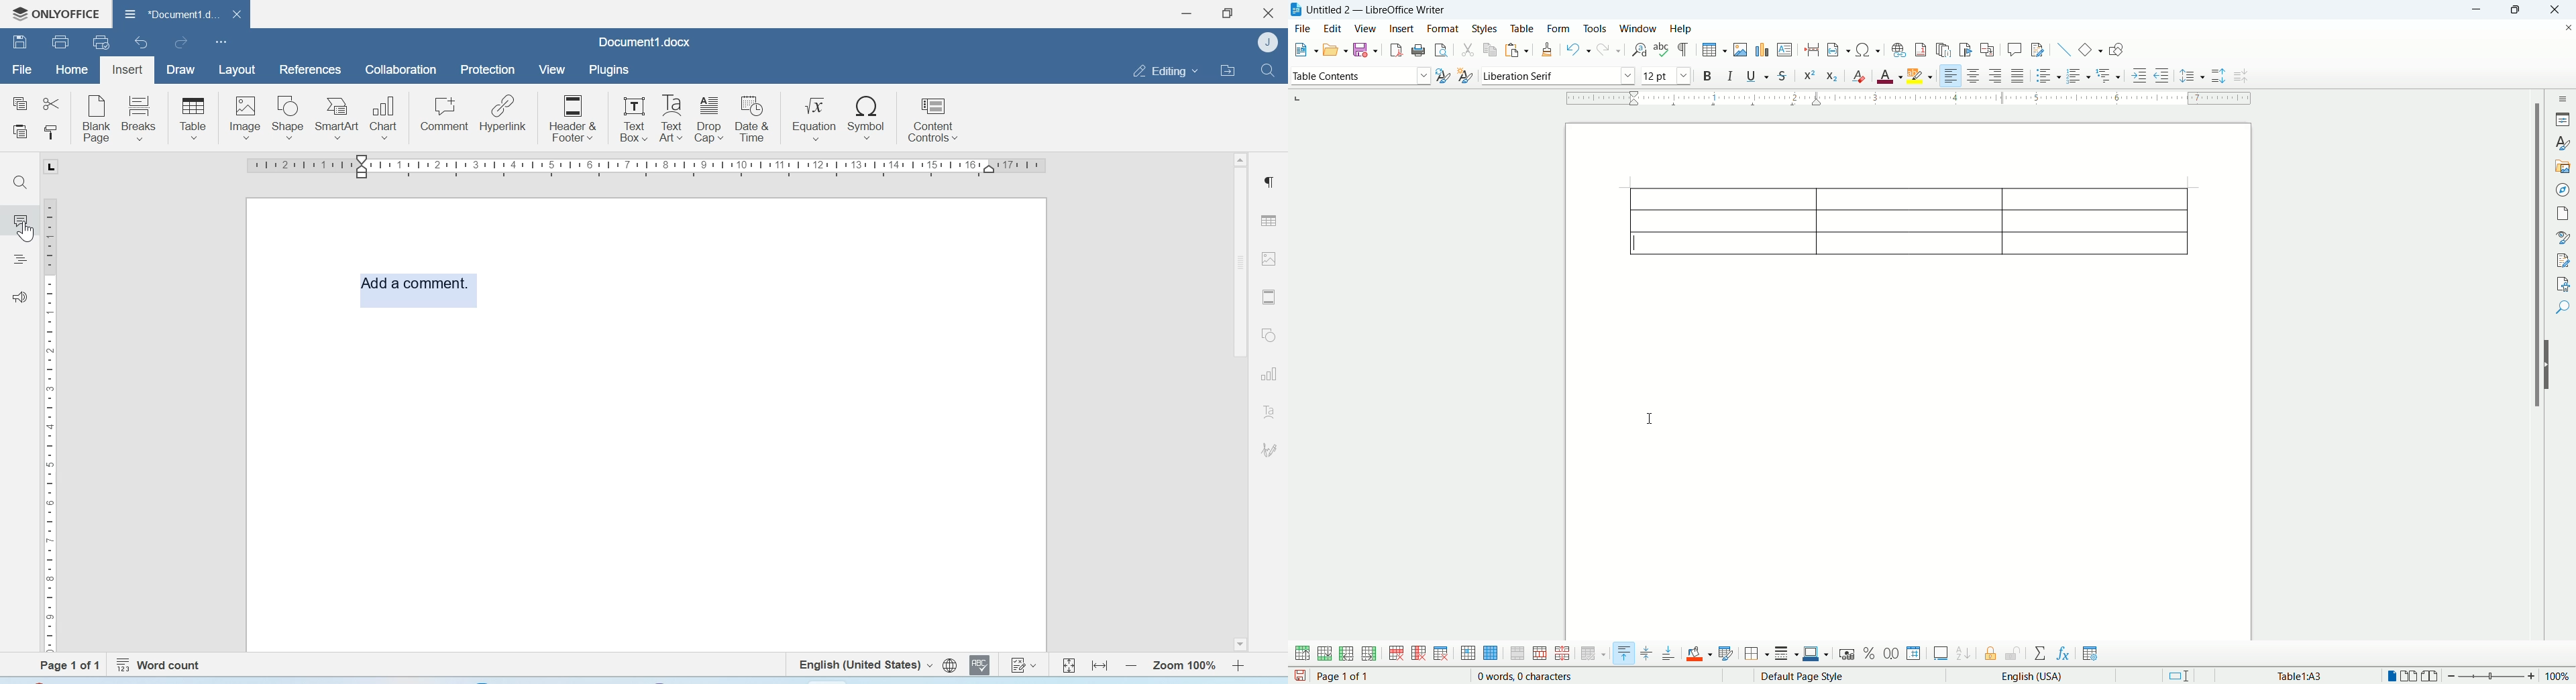 The height and width of the screenshot is (700, 2576). I want to click on export as PDF, so click(1397, 50).